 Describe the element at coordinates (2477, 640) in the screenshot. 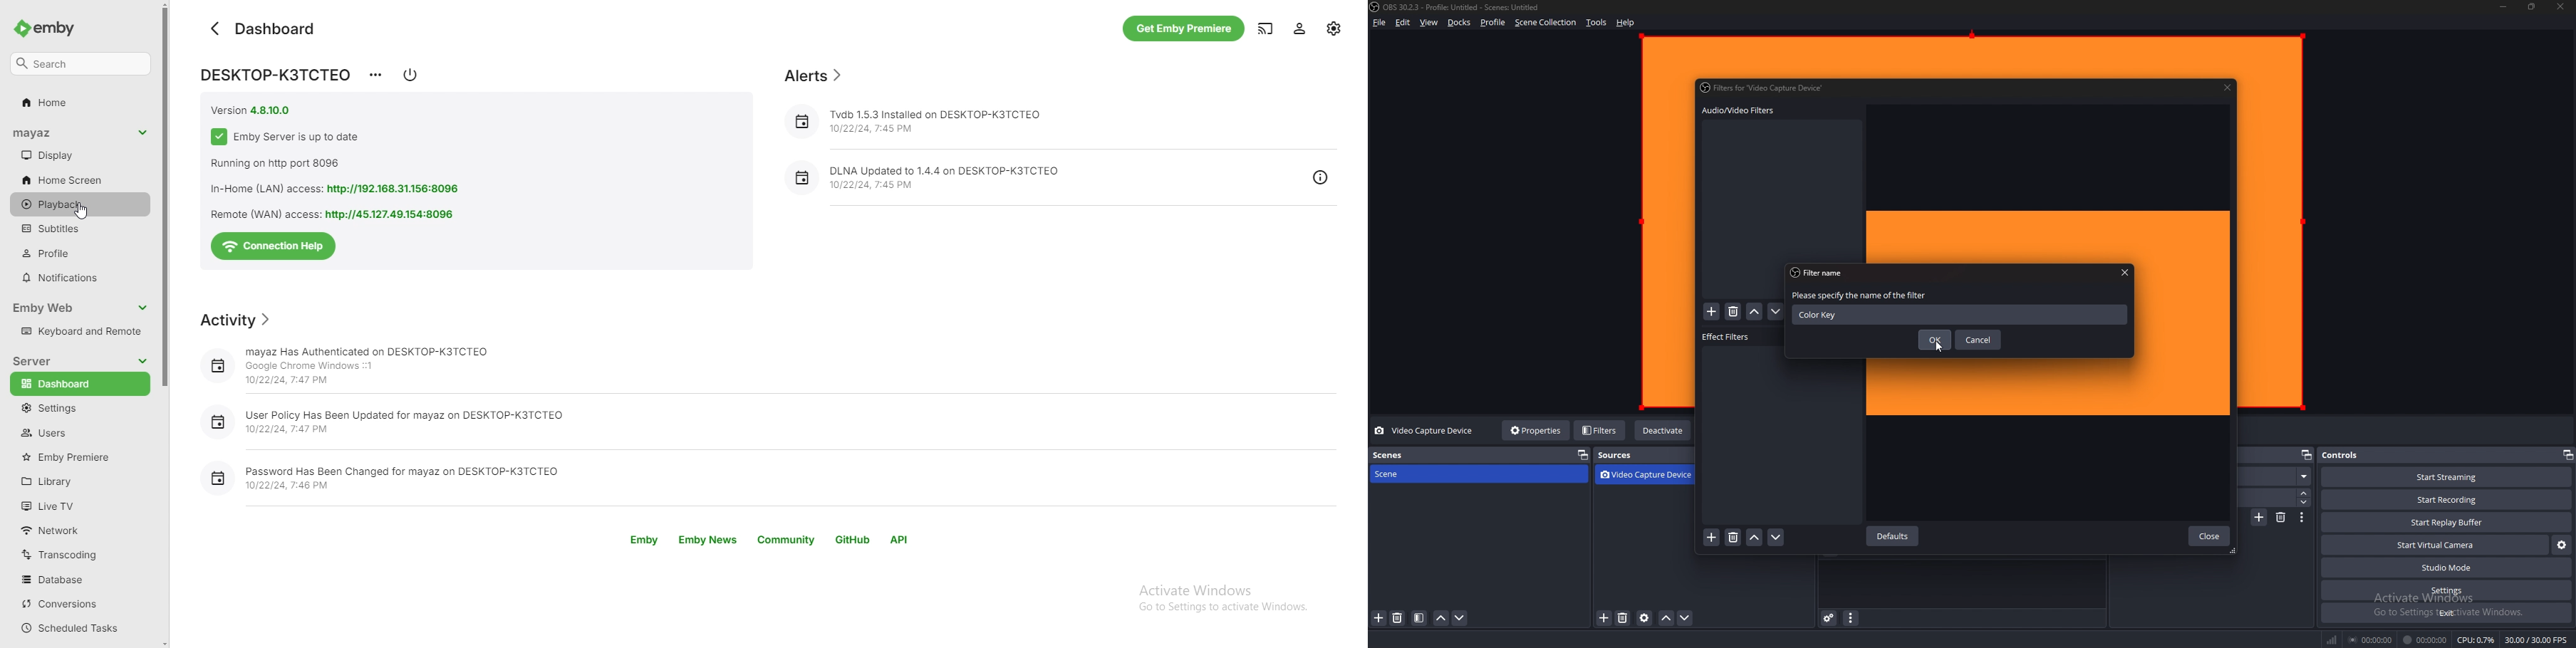

I see `CPU: 1.2%` at that location.